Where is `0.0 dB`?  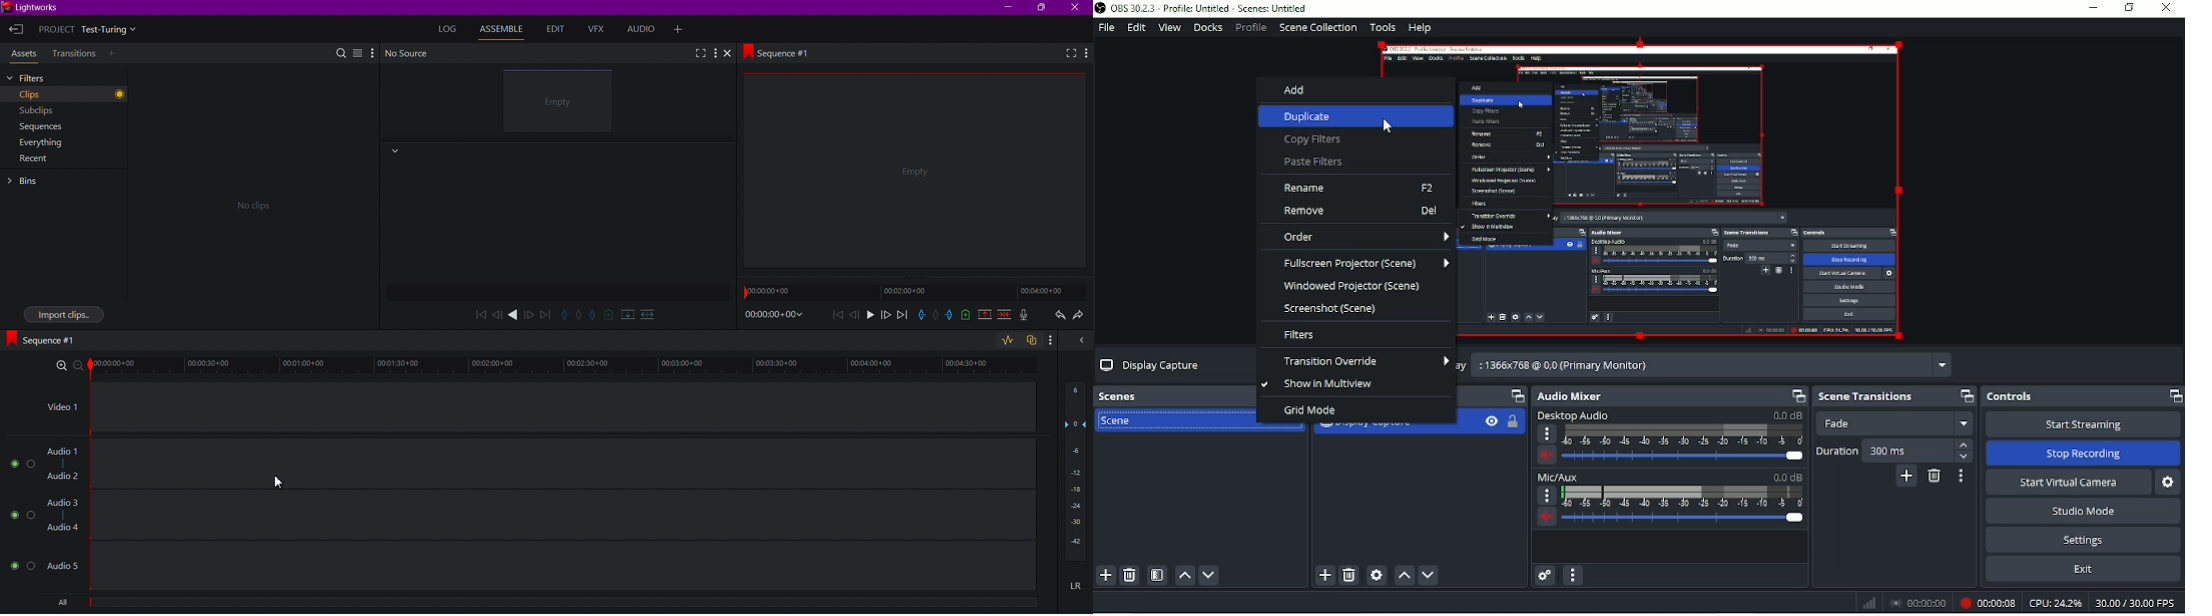
0.0 dB is located at coordinates (1787, 415).